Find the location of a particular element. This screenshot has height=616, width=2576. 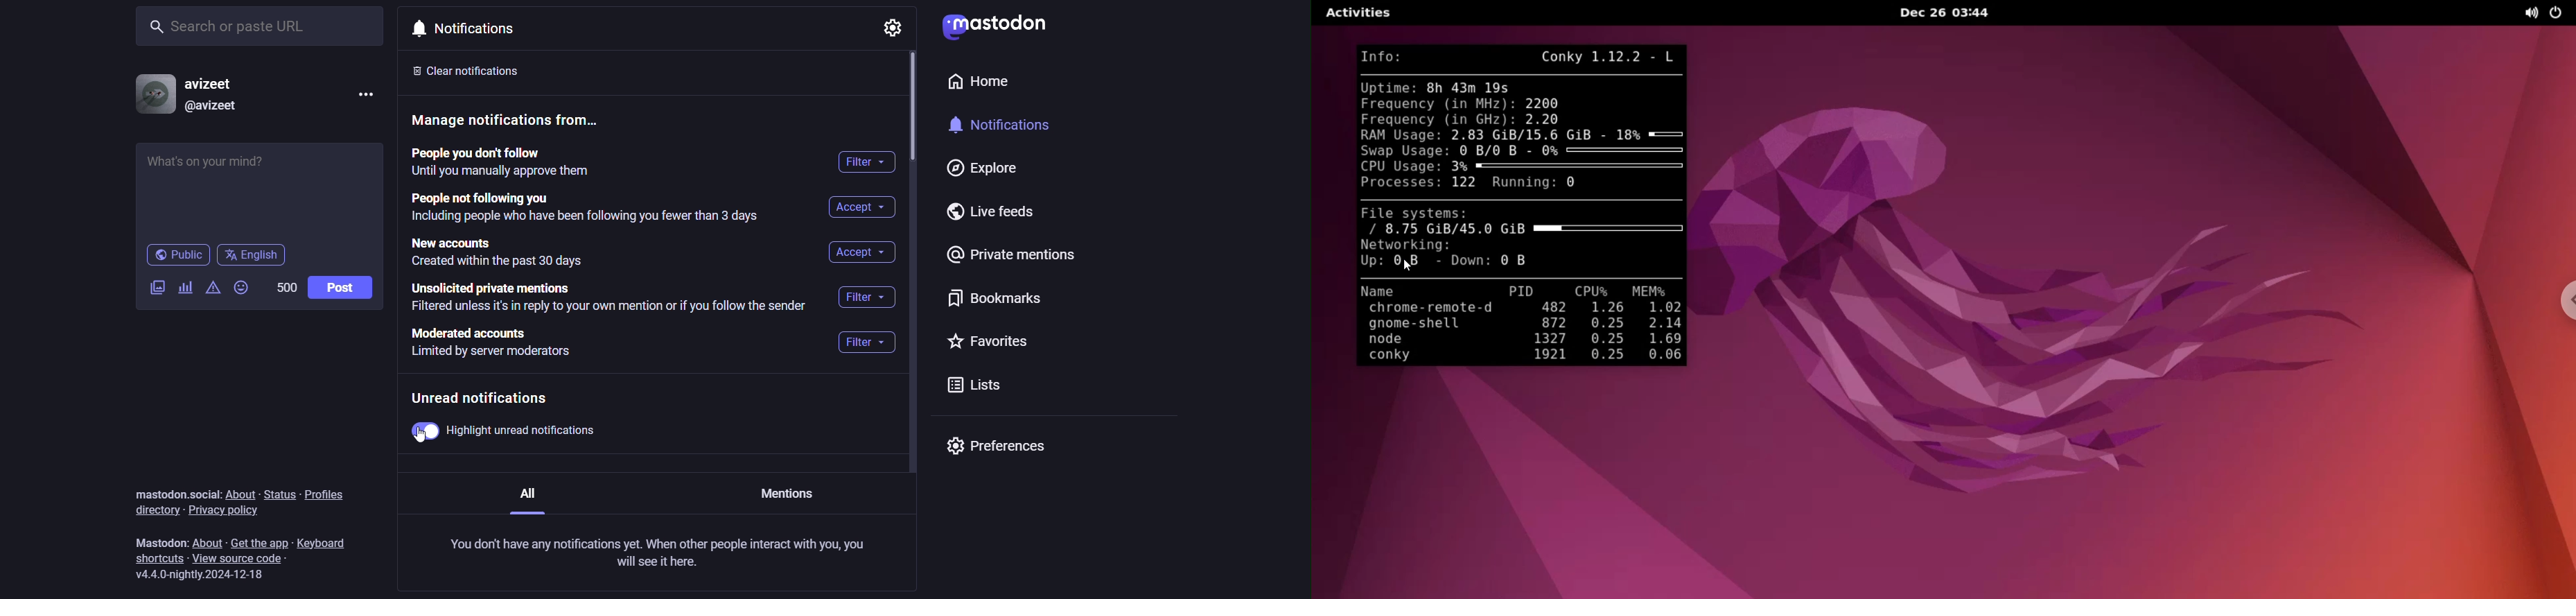

@username is located at coordinates (212, 105).